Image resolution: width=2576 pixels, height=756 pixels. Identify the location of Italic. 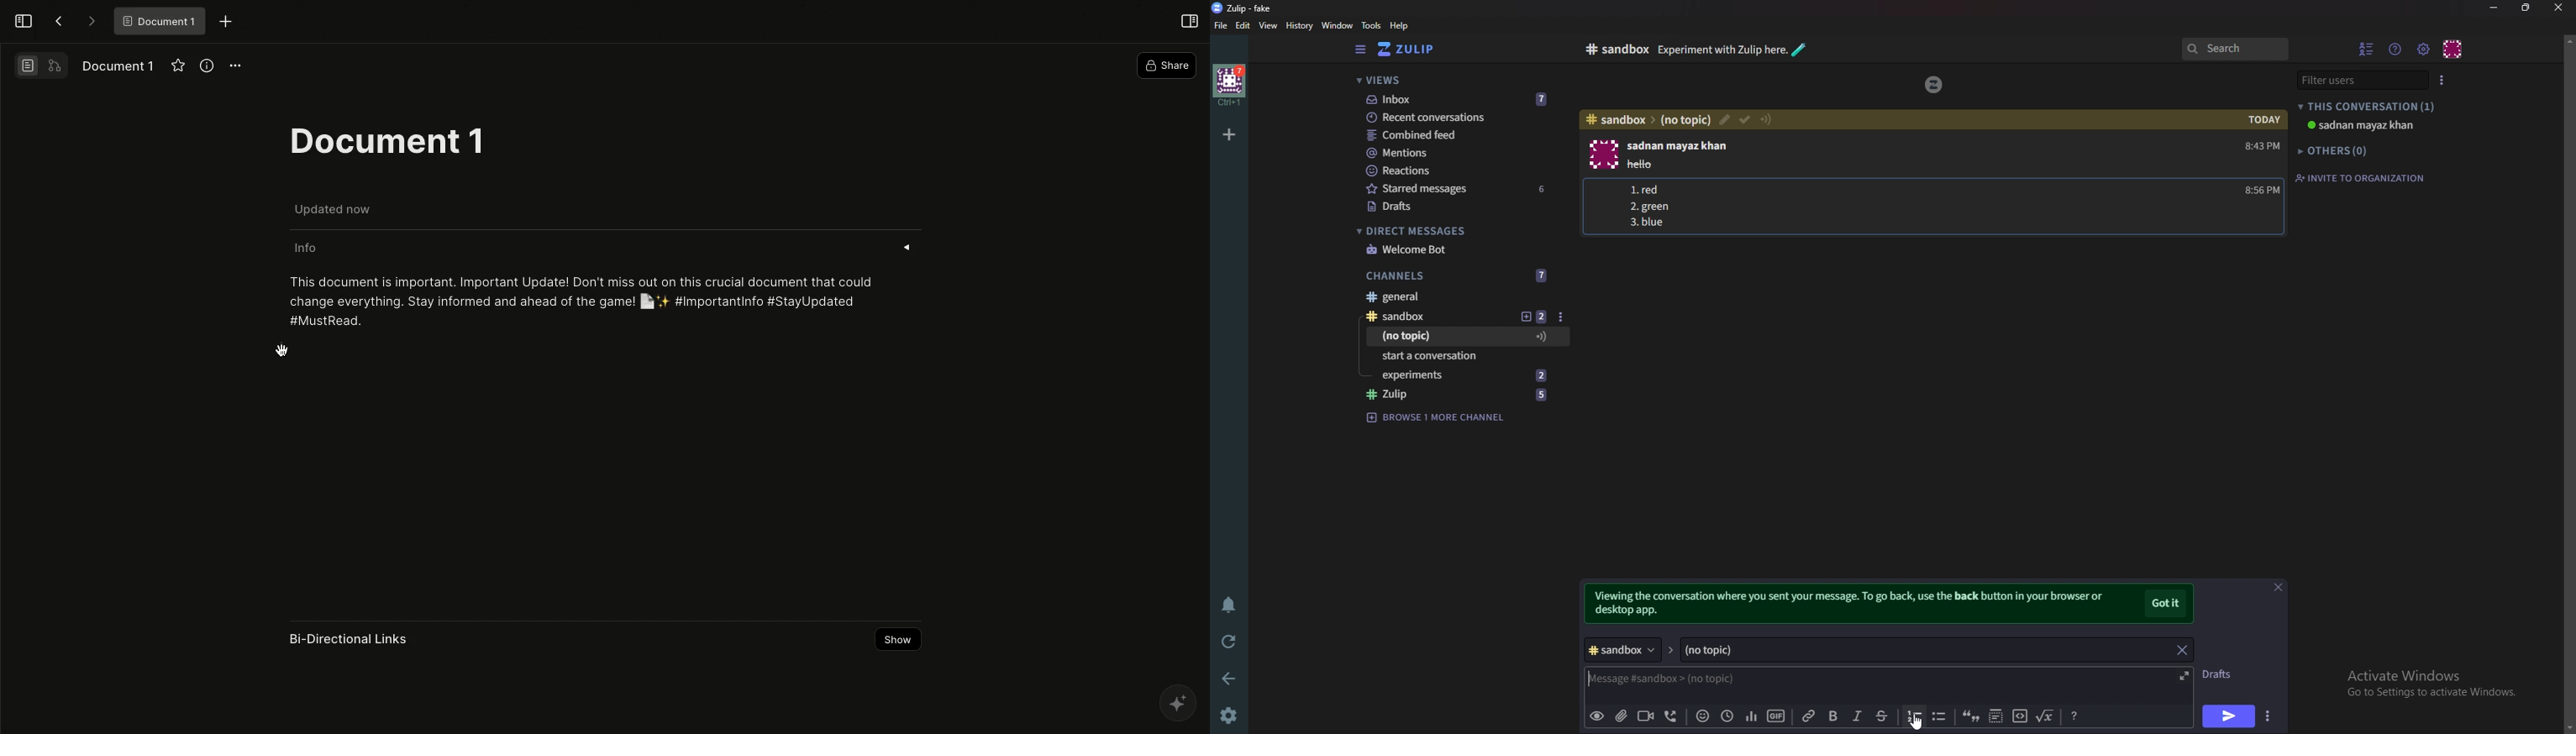
(1856, 718).